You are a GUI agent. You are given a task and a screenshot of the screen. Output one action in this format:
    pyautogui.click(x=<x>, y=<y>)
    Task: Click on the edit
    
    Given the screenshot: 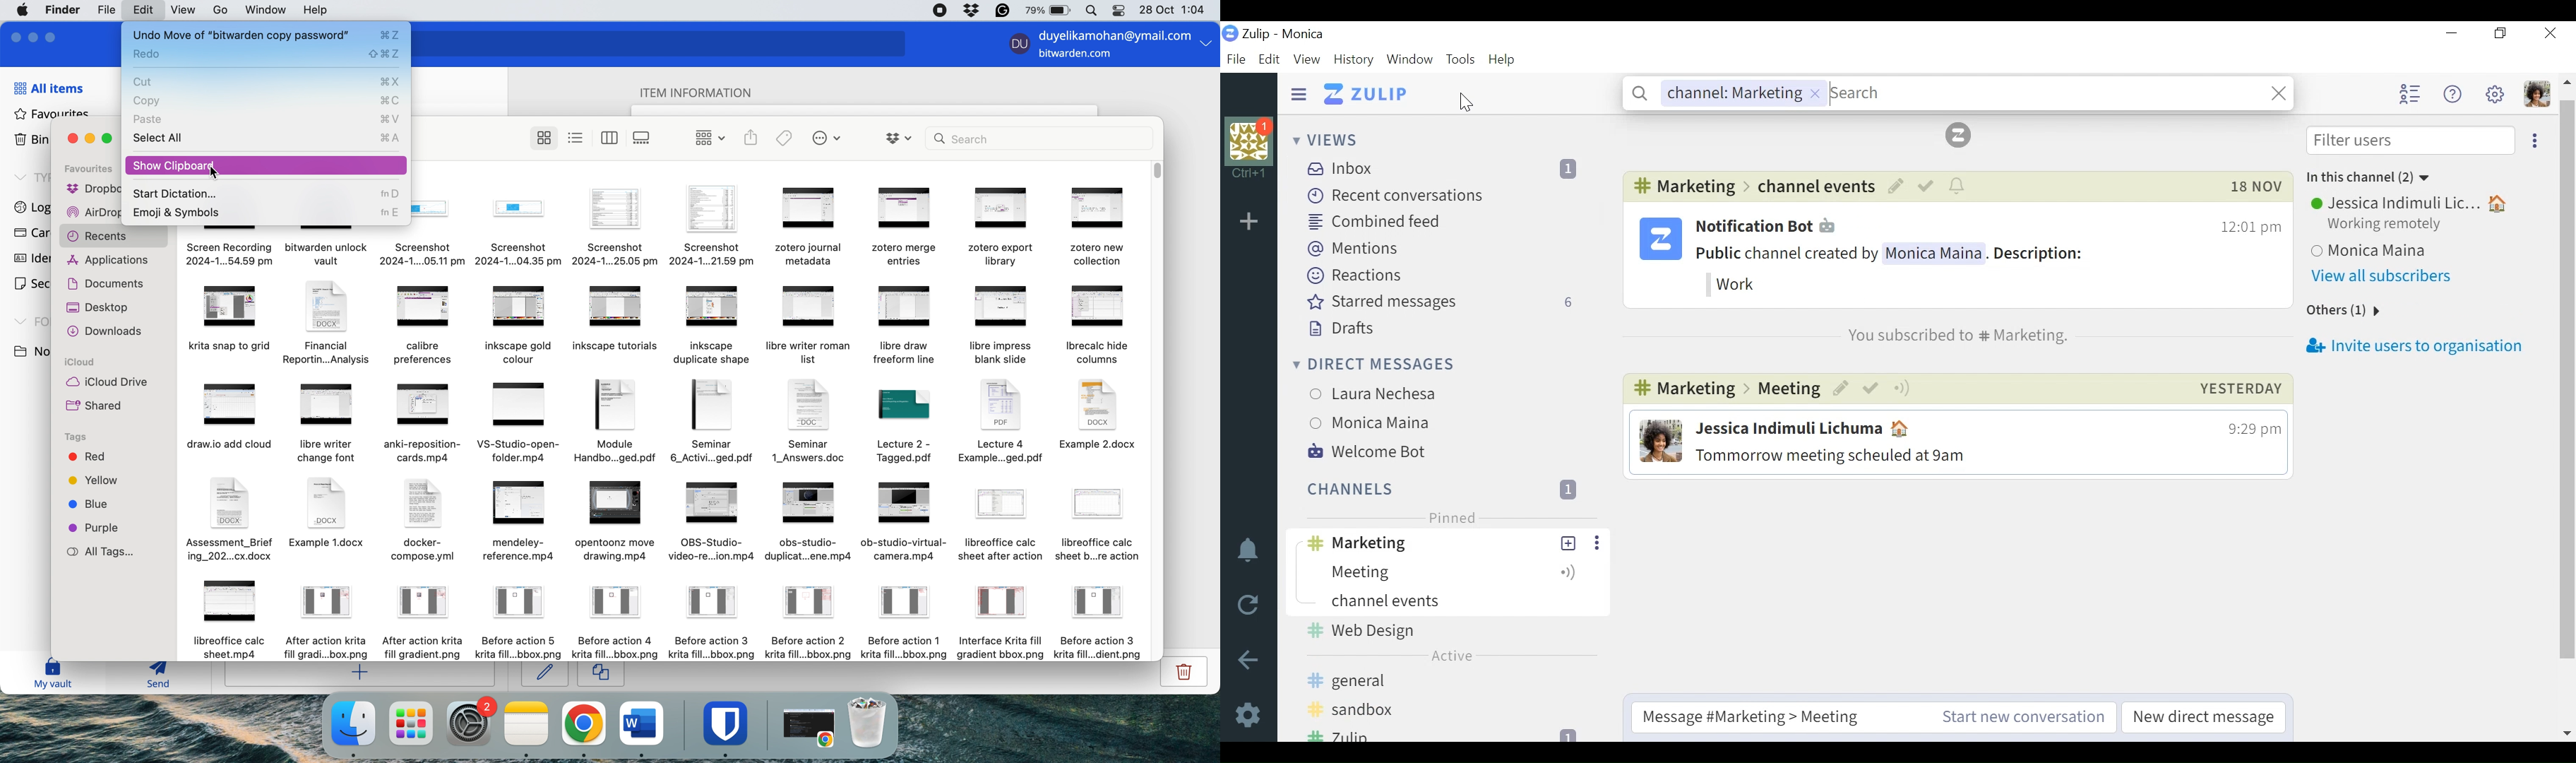 What is the action you would take?
    pyautogui.click(x=139, y=12)
    